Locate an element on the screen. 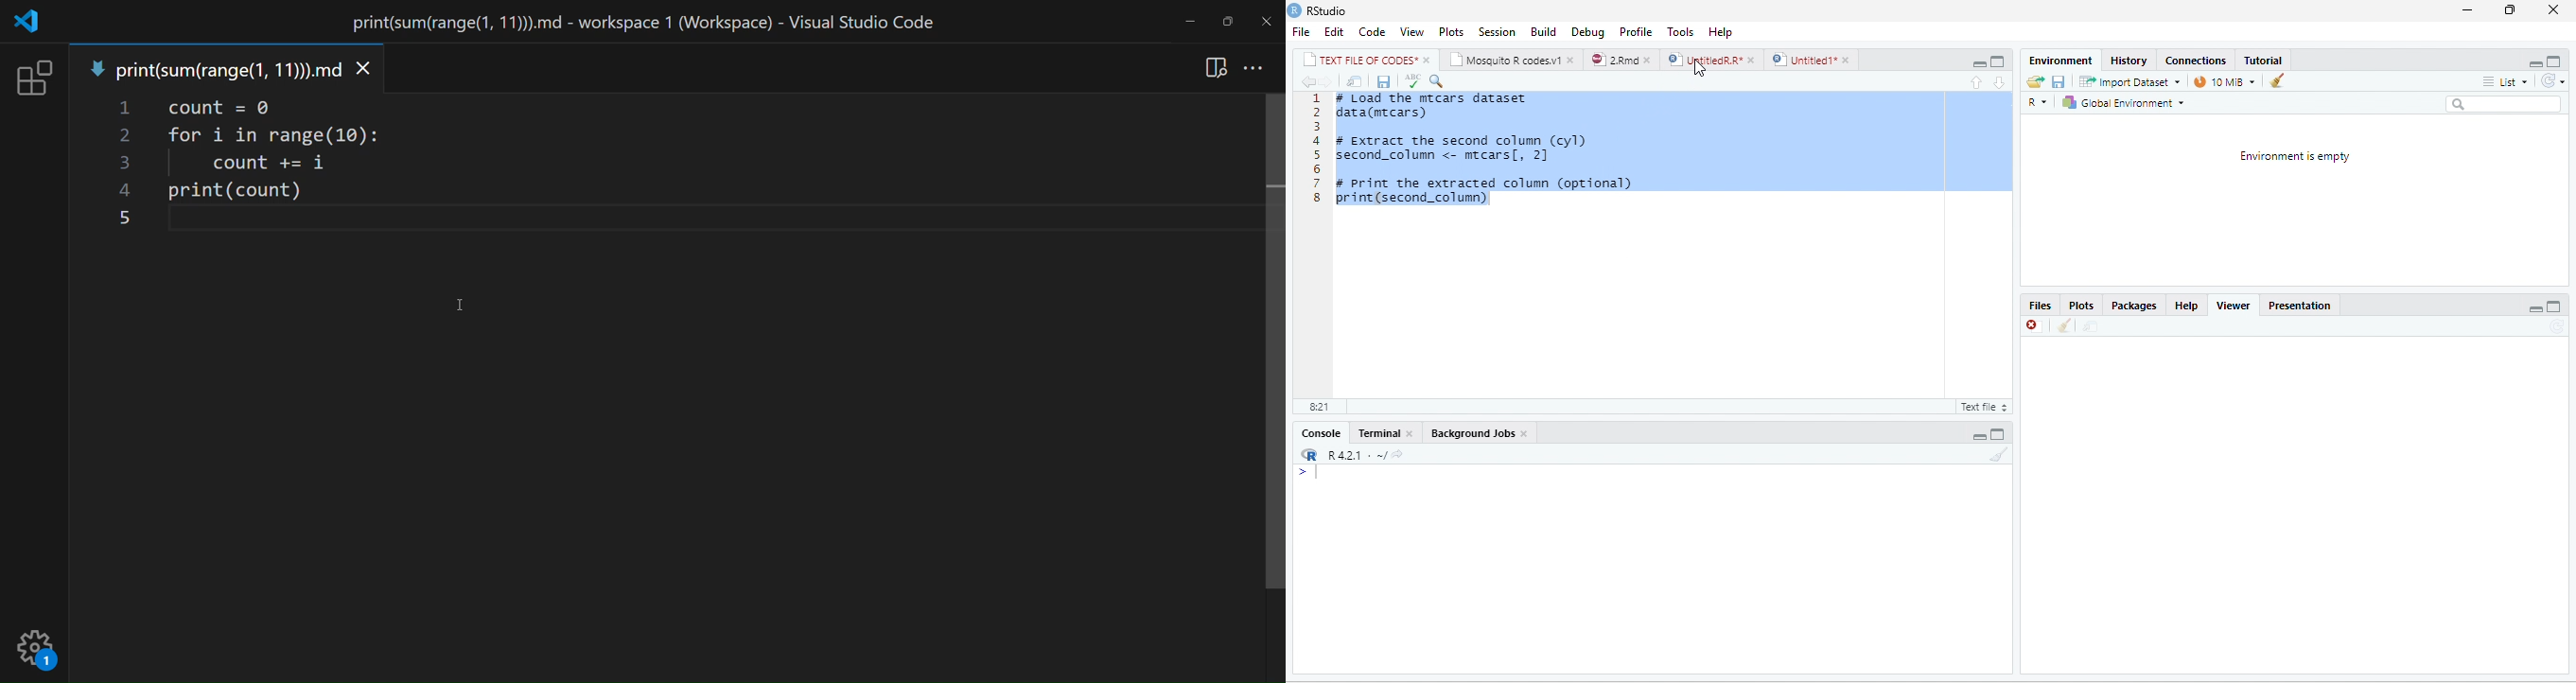 The image size is (2576, 700). refresh is located at coordinates (2556, 81).